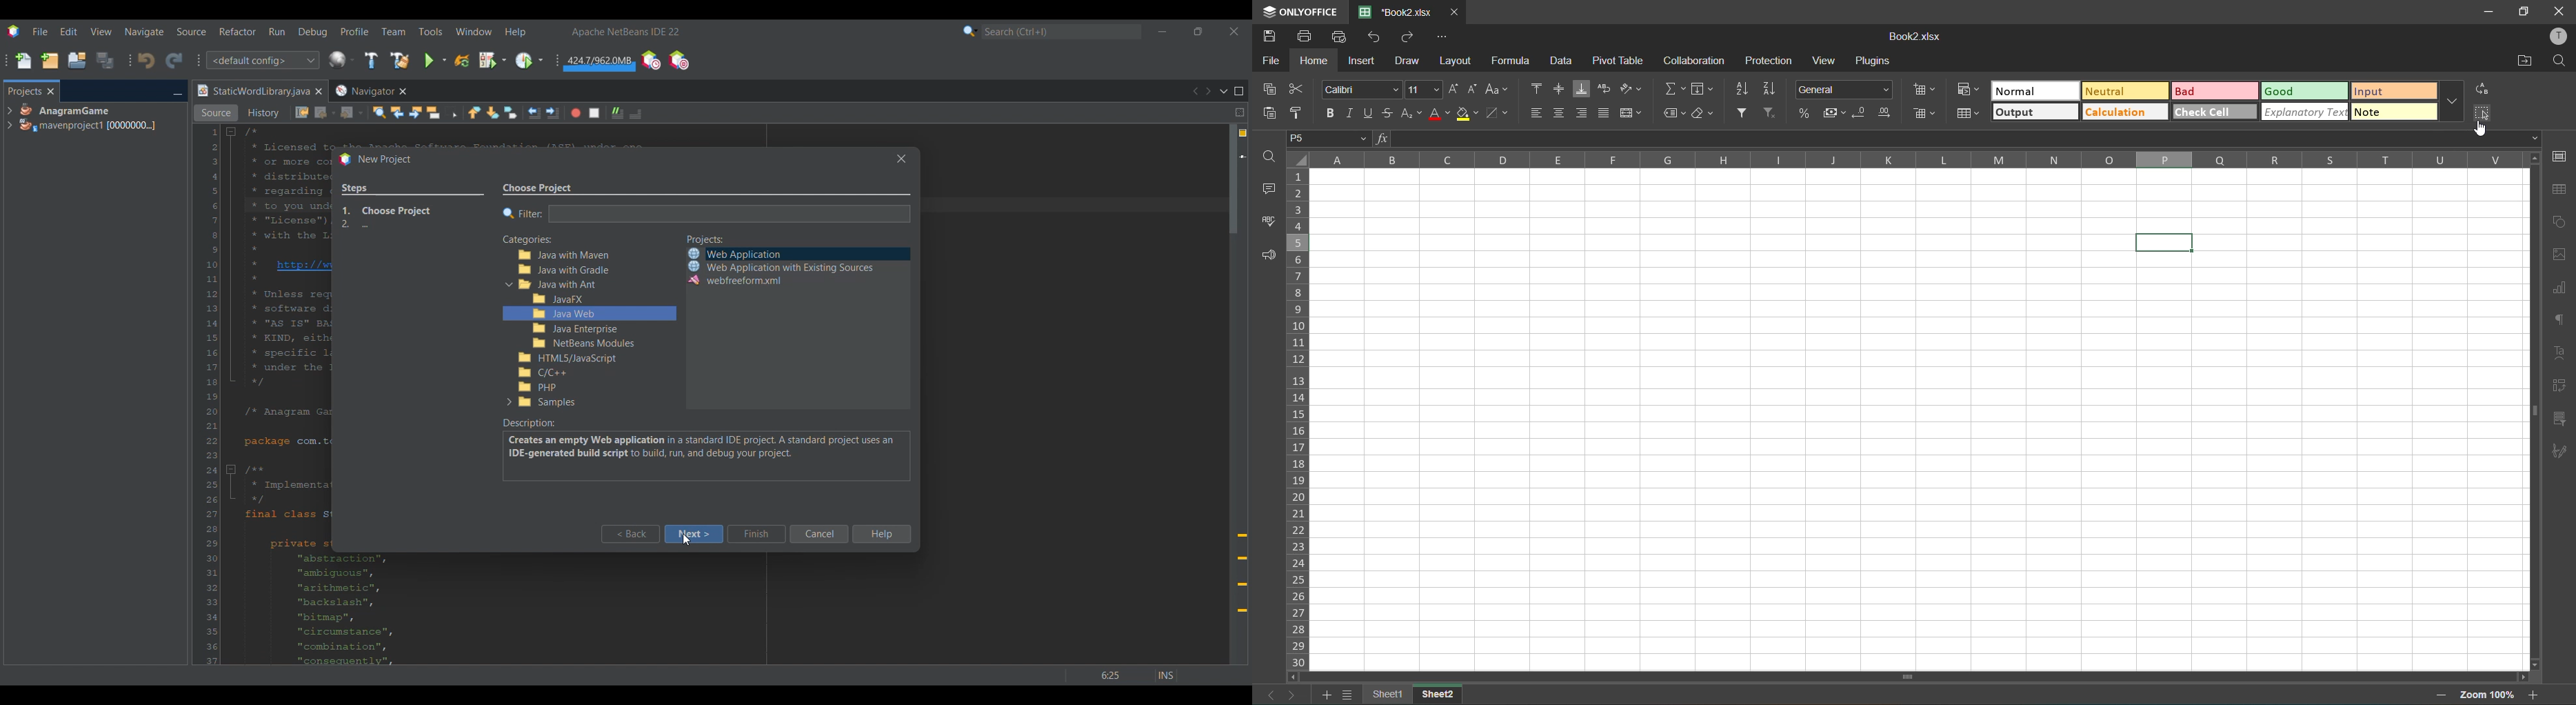 The height and width of the screenshot is (728, 2576). What do you see at coordinates (882, 534) in the screenshot?
I see `Help` at bounding box center [882, 534].